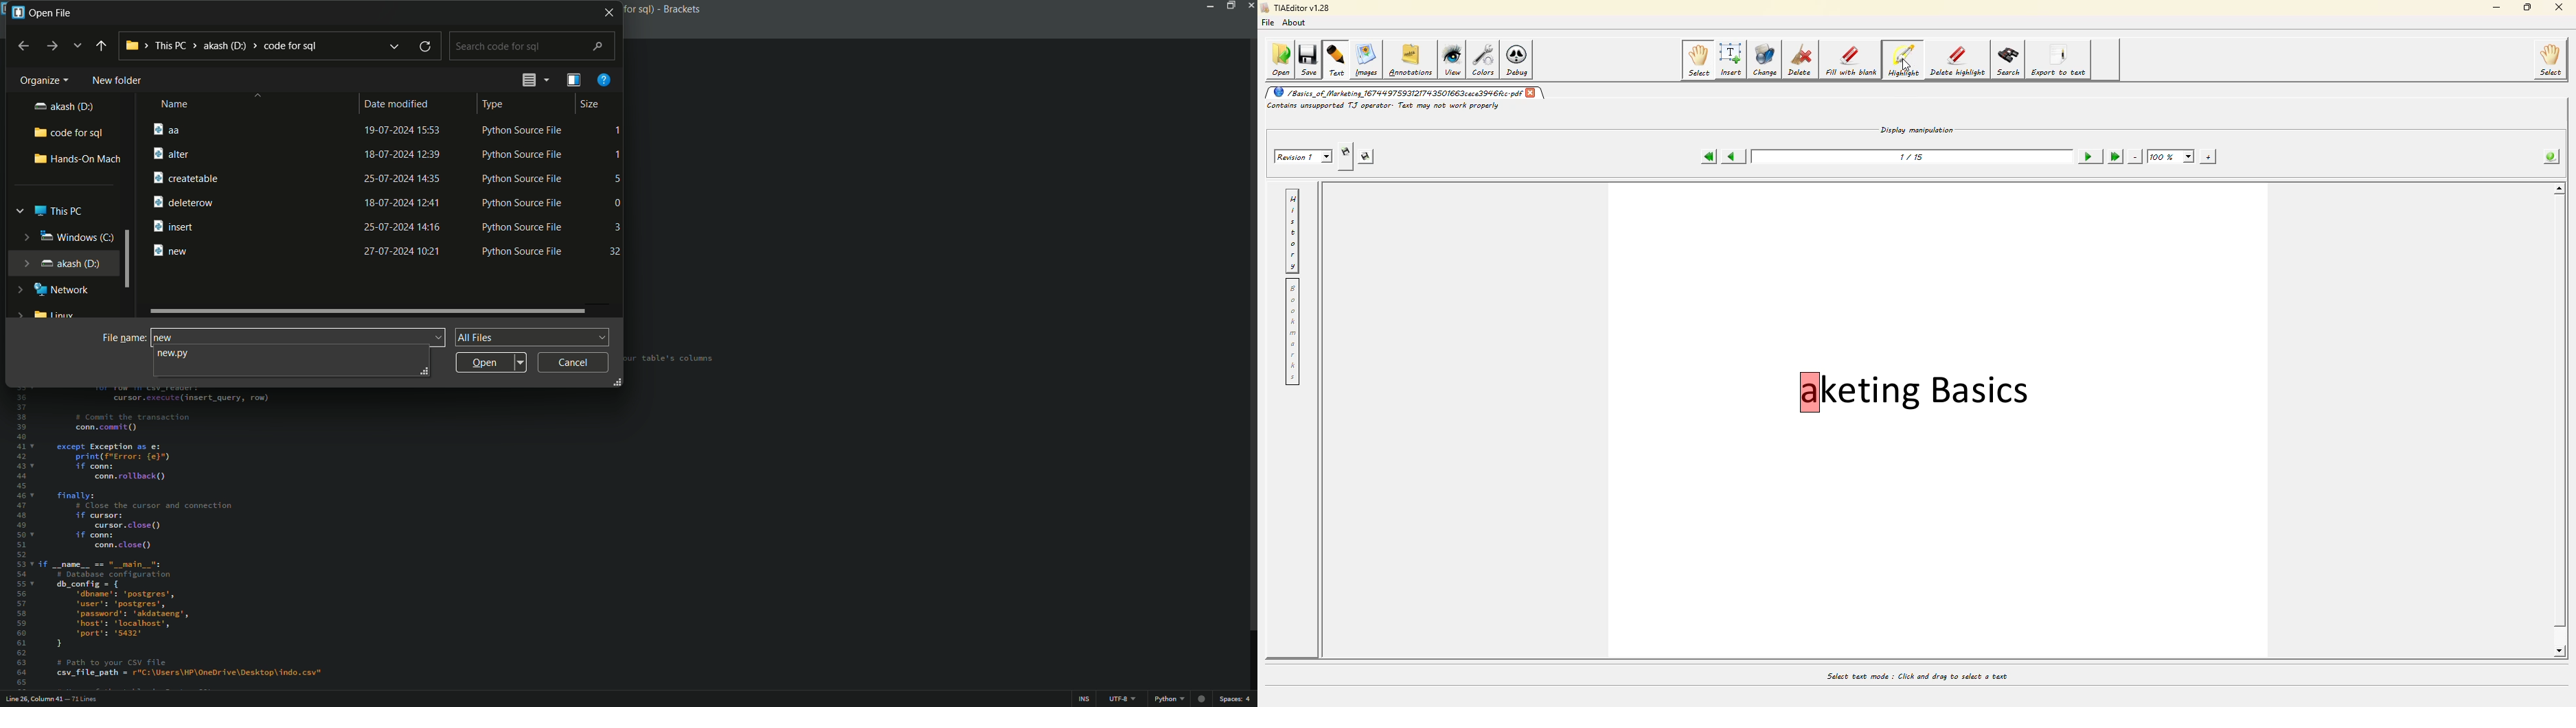 This screenshot has width=2576, height=728. Describe the element at coordinates (54, 290) in the screenshot. I see `network` at that location.